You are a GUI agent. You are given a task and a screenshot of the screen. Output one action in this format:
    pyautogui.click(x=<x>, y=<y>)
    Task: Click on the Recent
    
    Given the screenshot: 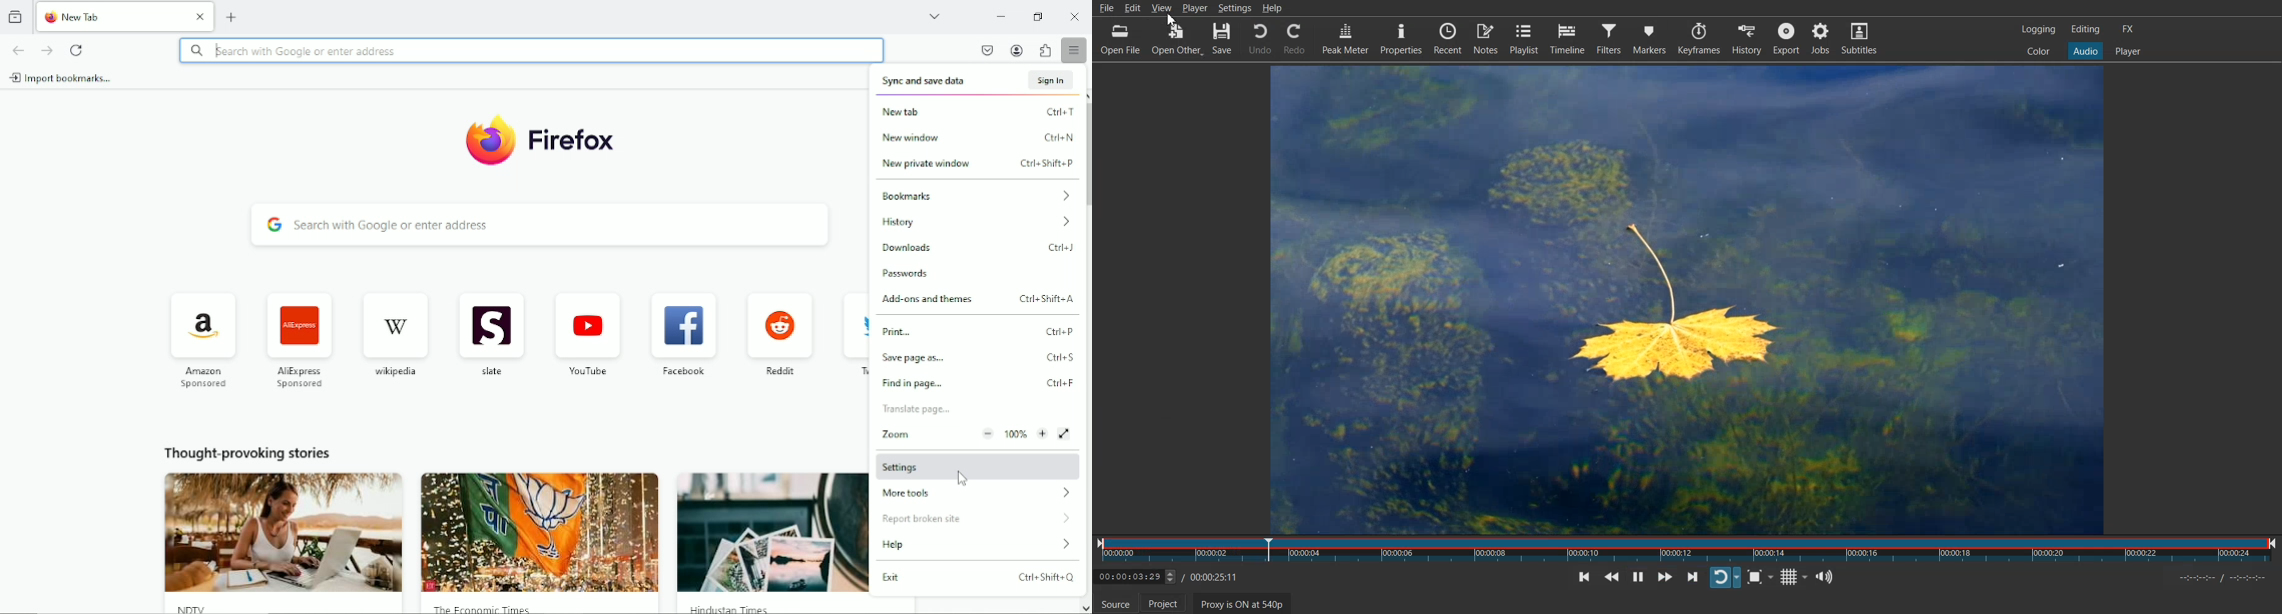 What is the action you would take?
    pyautogui.click(x=1449, y=38)
    